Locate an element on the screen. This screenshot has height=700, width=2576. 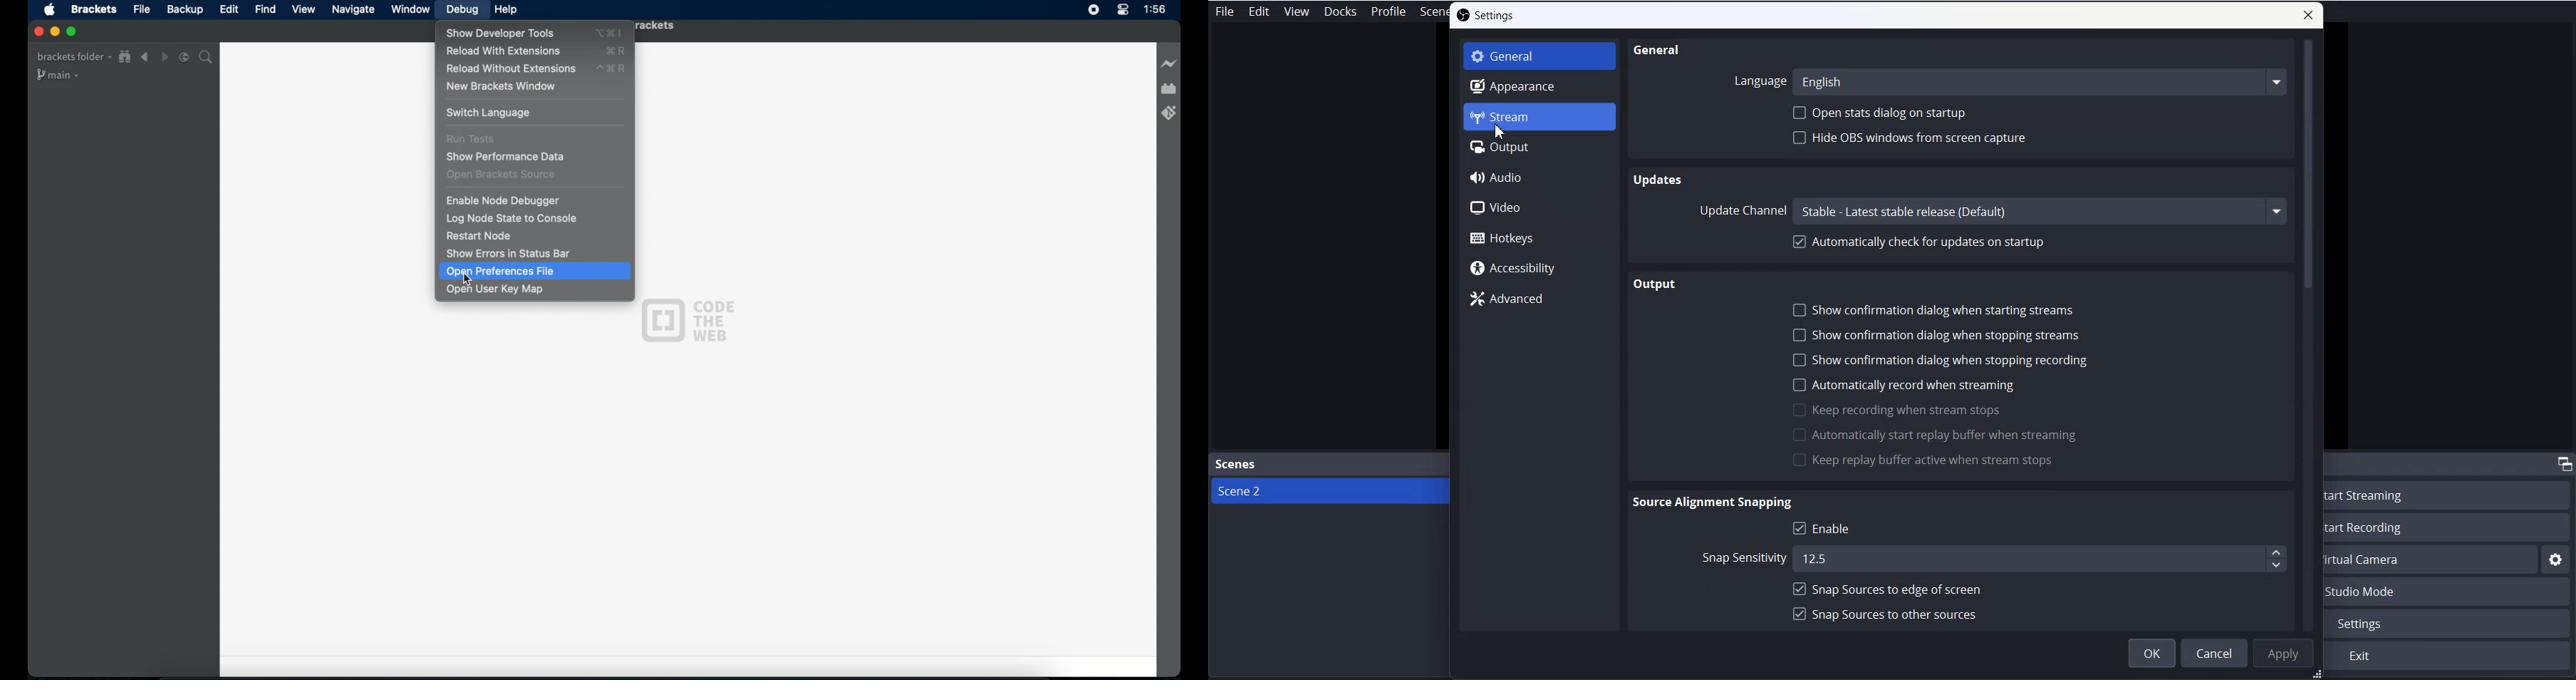
Scene 2 is located at coordinates (1329, 490).